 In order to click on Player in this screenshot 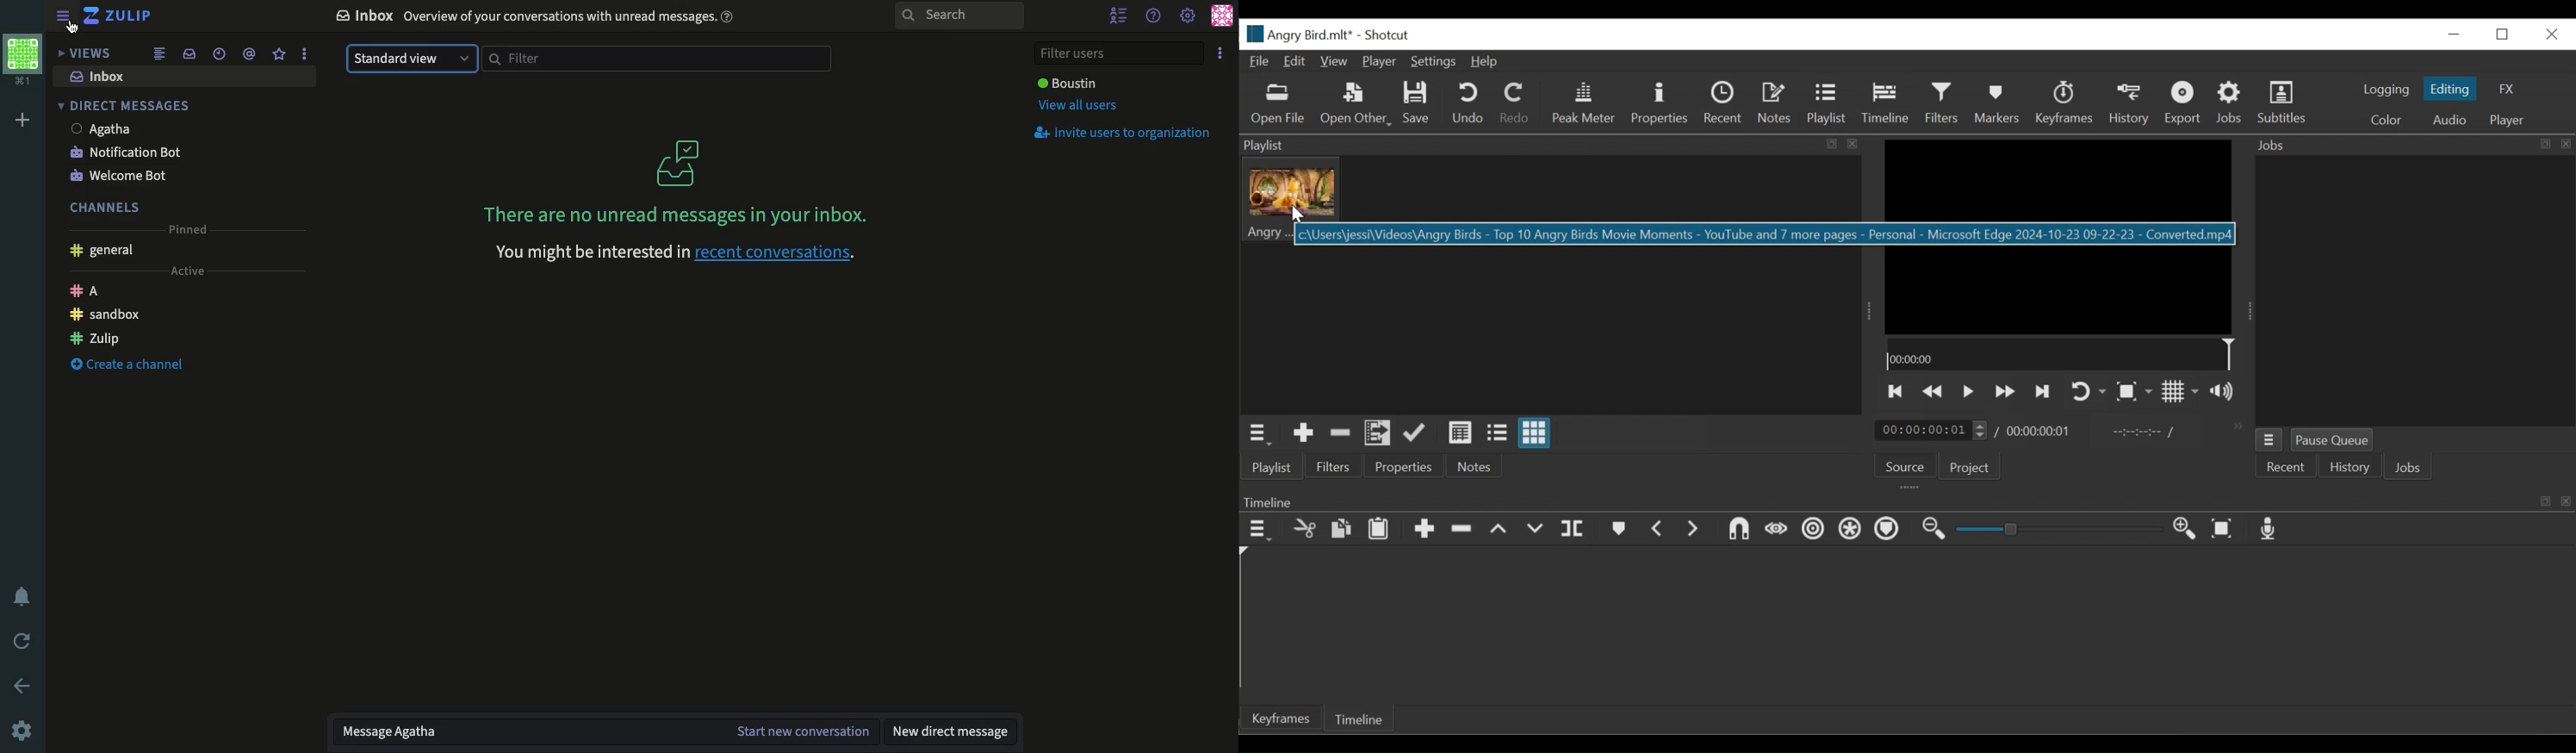, I will do `click(1379, 60)`.